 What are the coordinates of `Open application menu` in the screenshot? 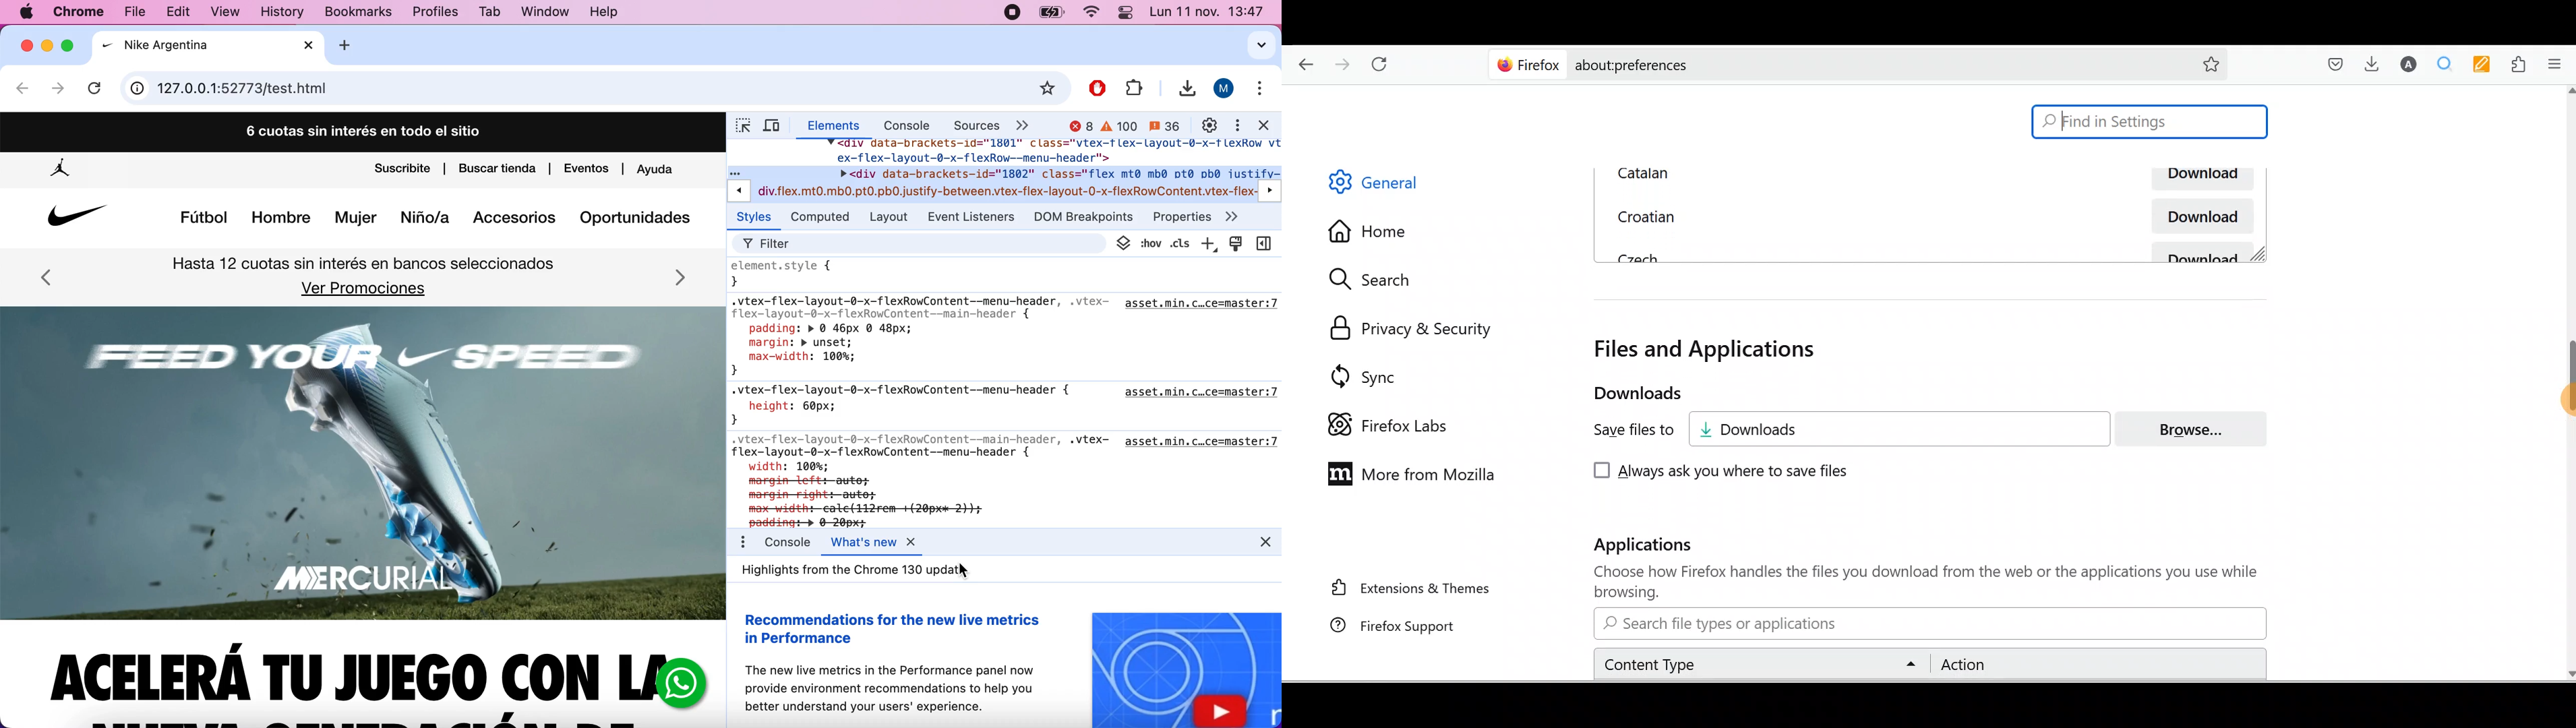 It's located at (2558, 64).